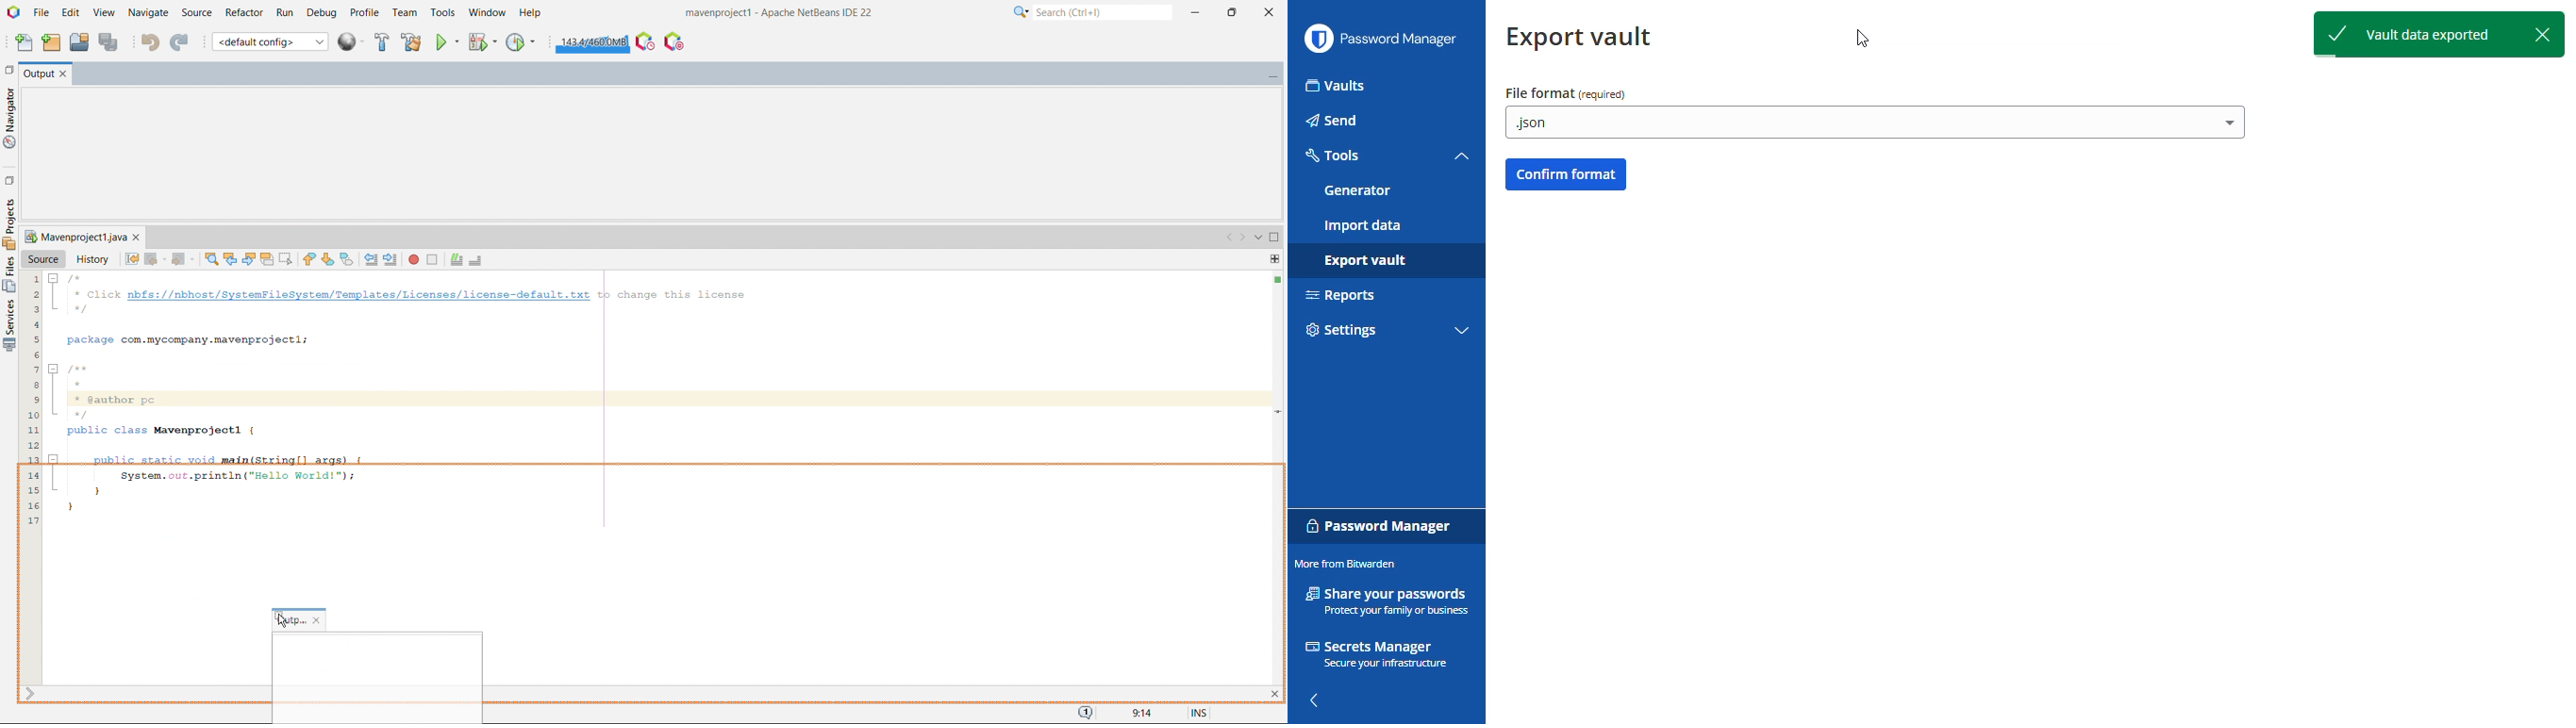 The width and height of the screenshot is (2576, 728). I want to click on password manager, so click(1404, 40).